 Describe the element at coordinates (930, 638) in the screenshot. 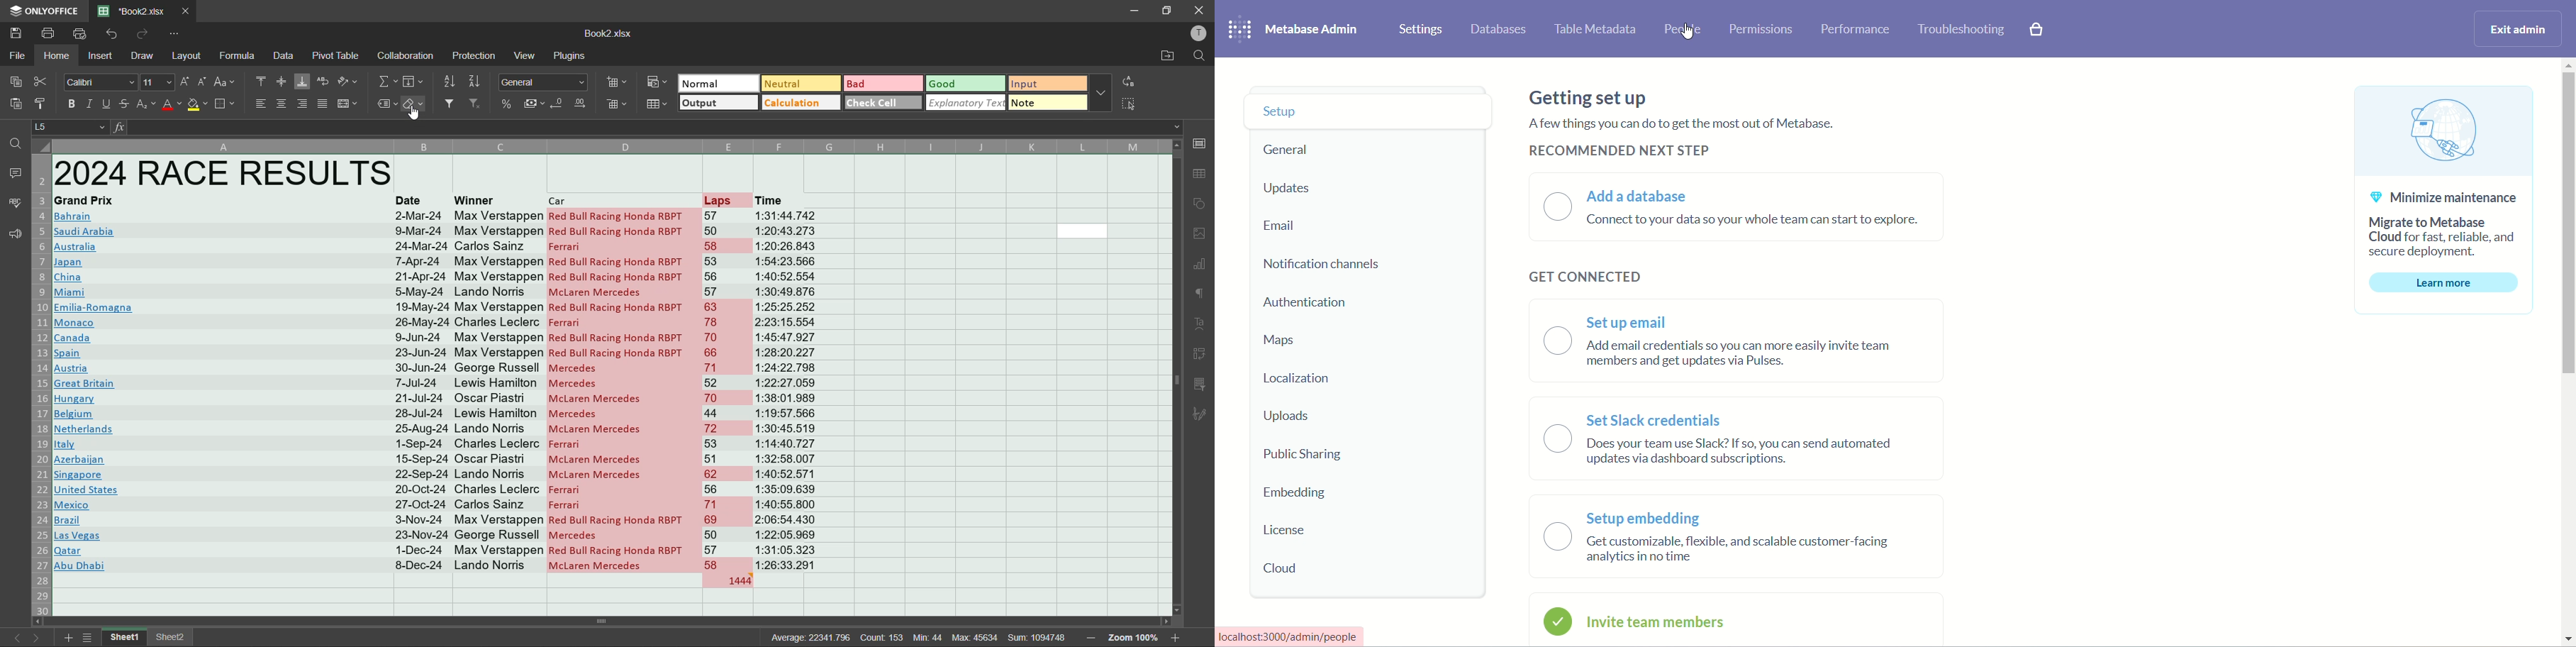

I see `min` at that location.